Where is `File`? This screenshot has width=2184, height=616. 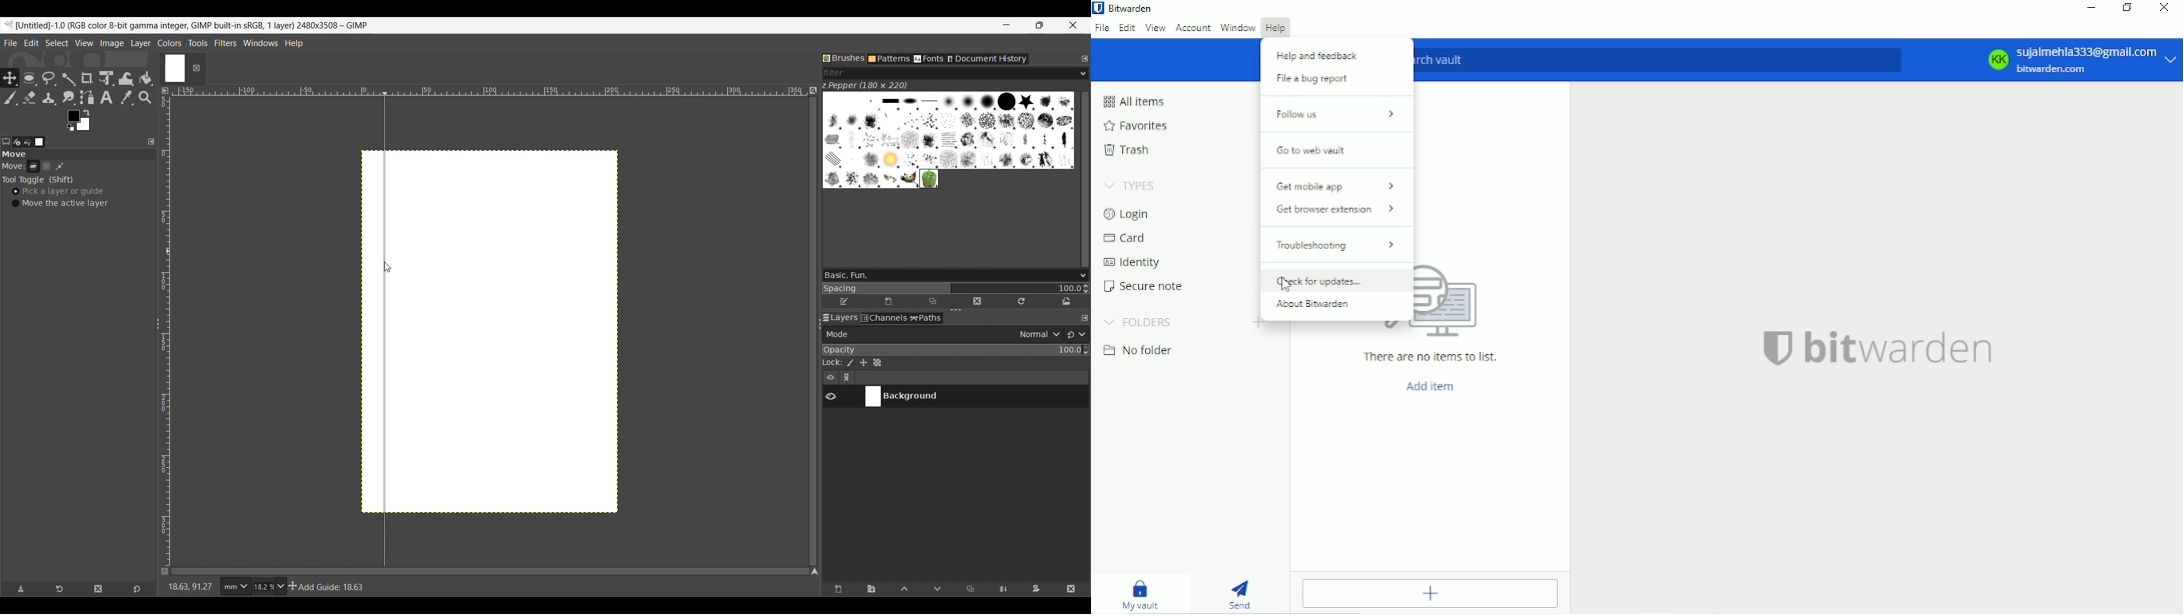
File is located at coordinates (1103, 28).